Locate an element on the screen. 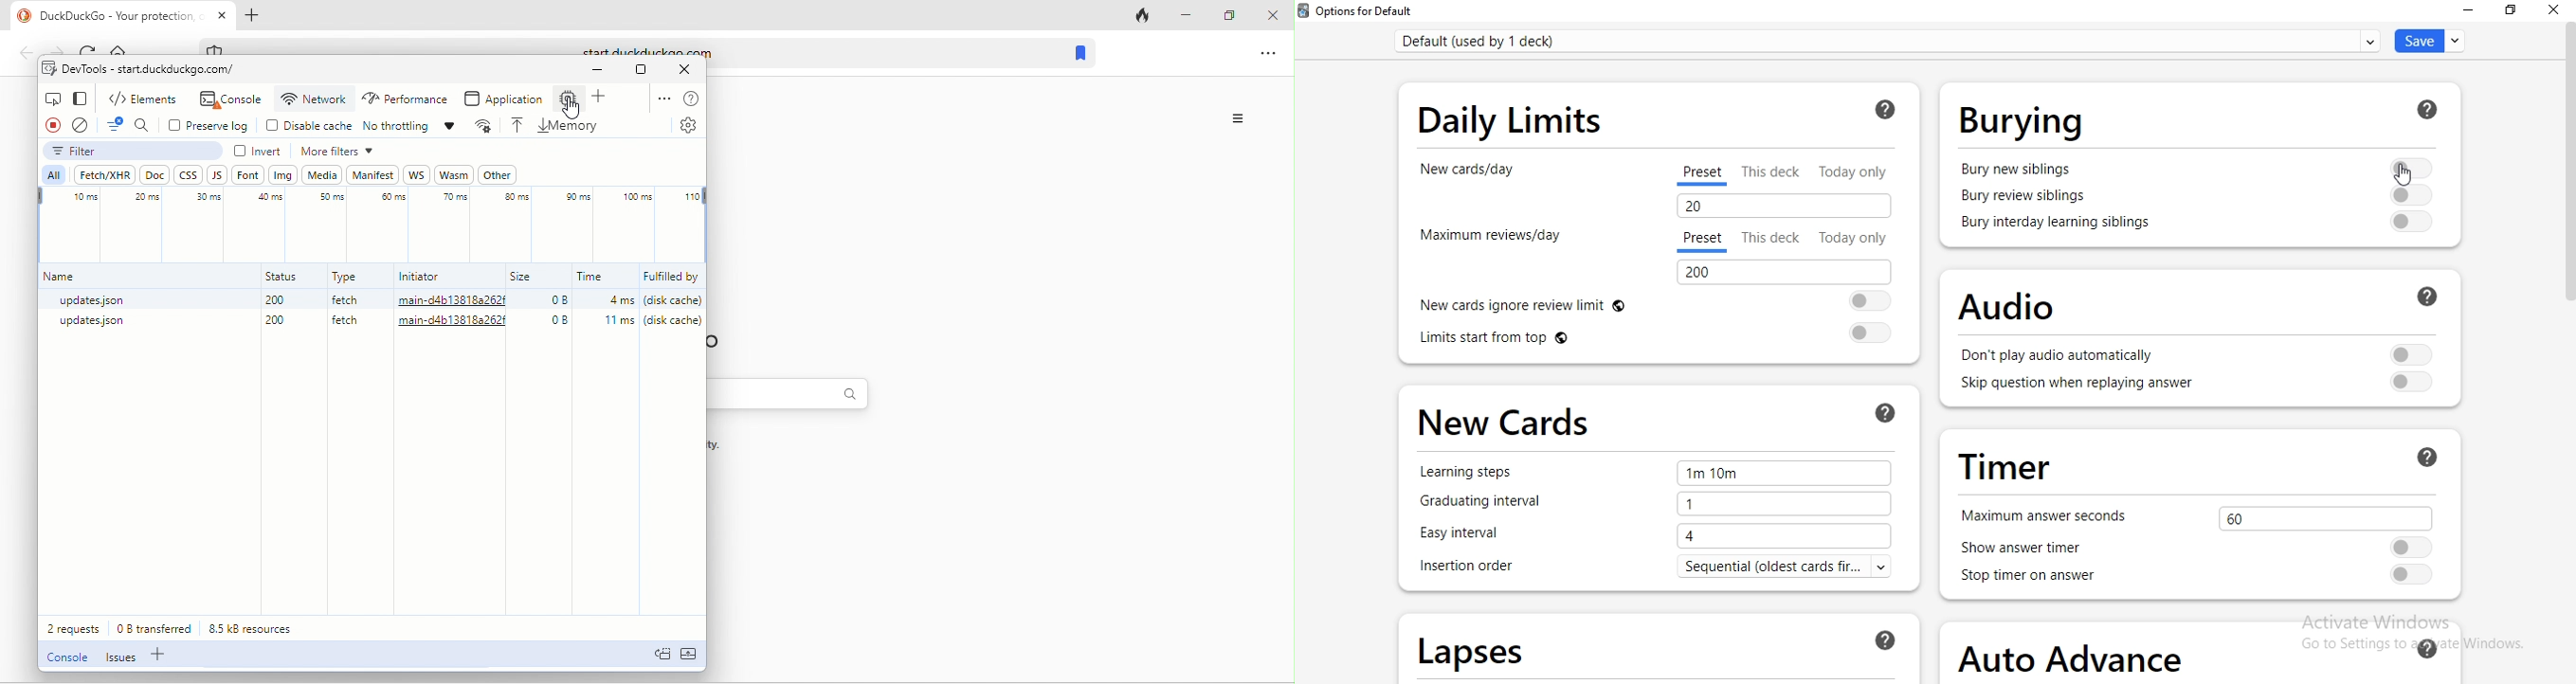  close is located at coordinates (684, 69).